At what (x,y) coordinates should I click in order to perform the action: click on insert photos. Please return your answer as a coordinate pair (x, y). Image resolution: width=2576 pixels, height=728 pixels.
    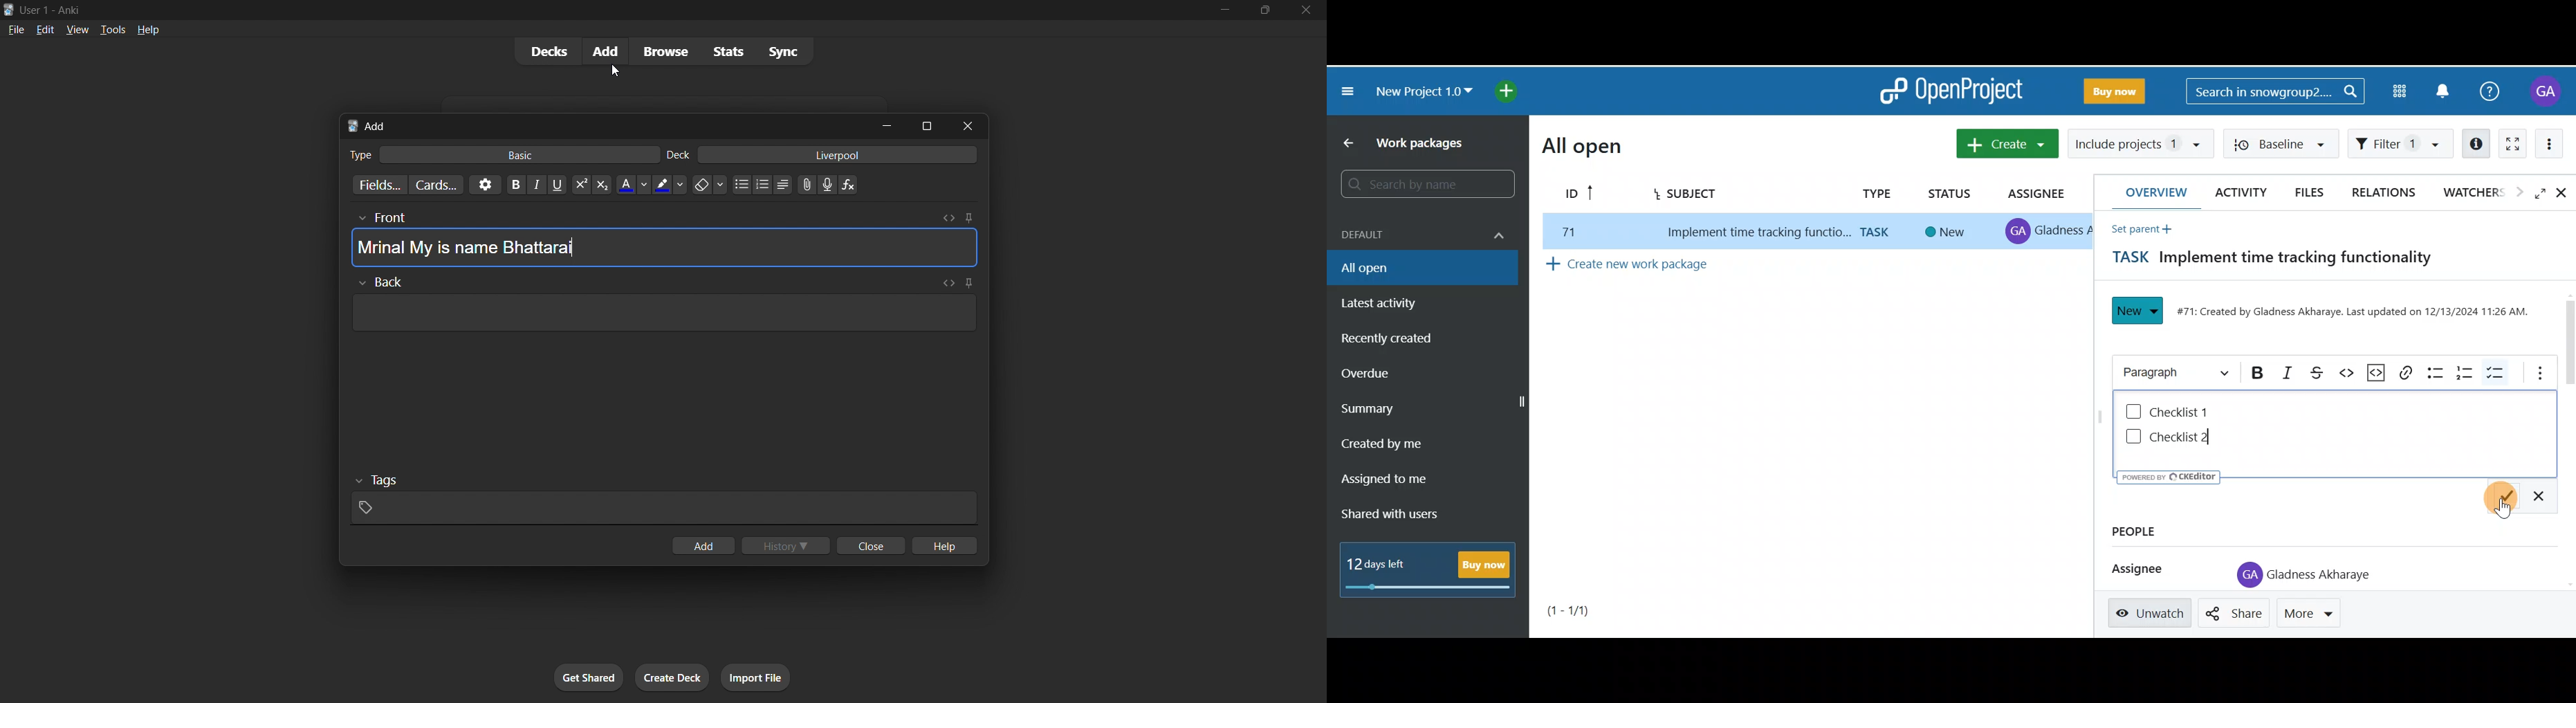
    Looking at the image, I should click on (804, 184).